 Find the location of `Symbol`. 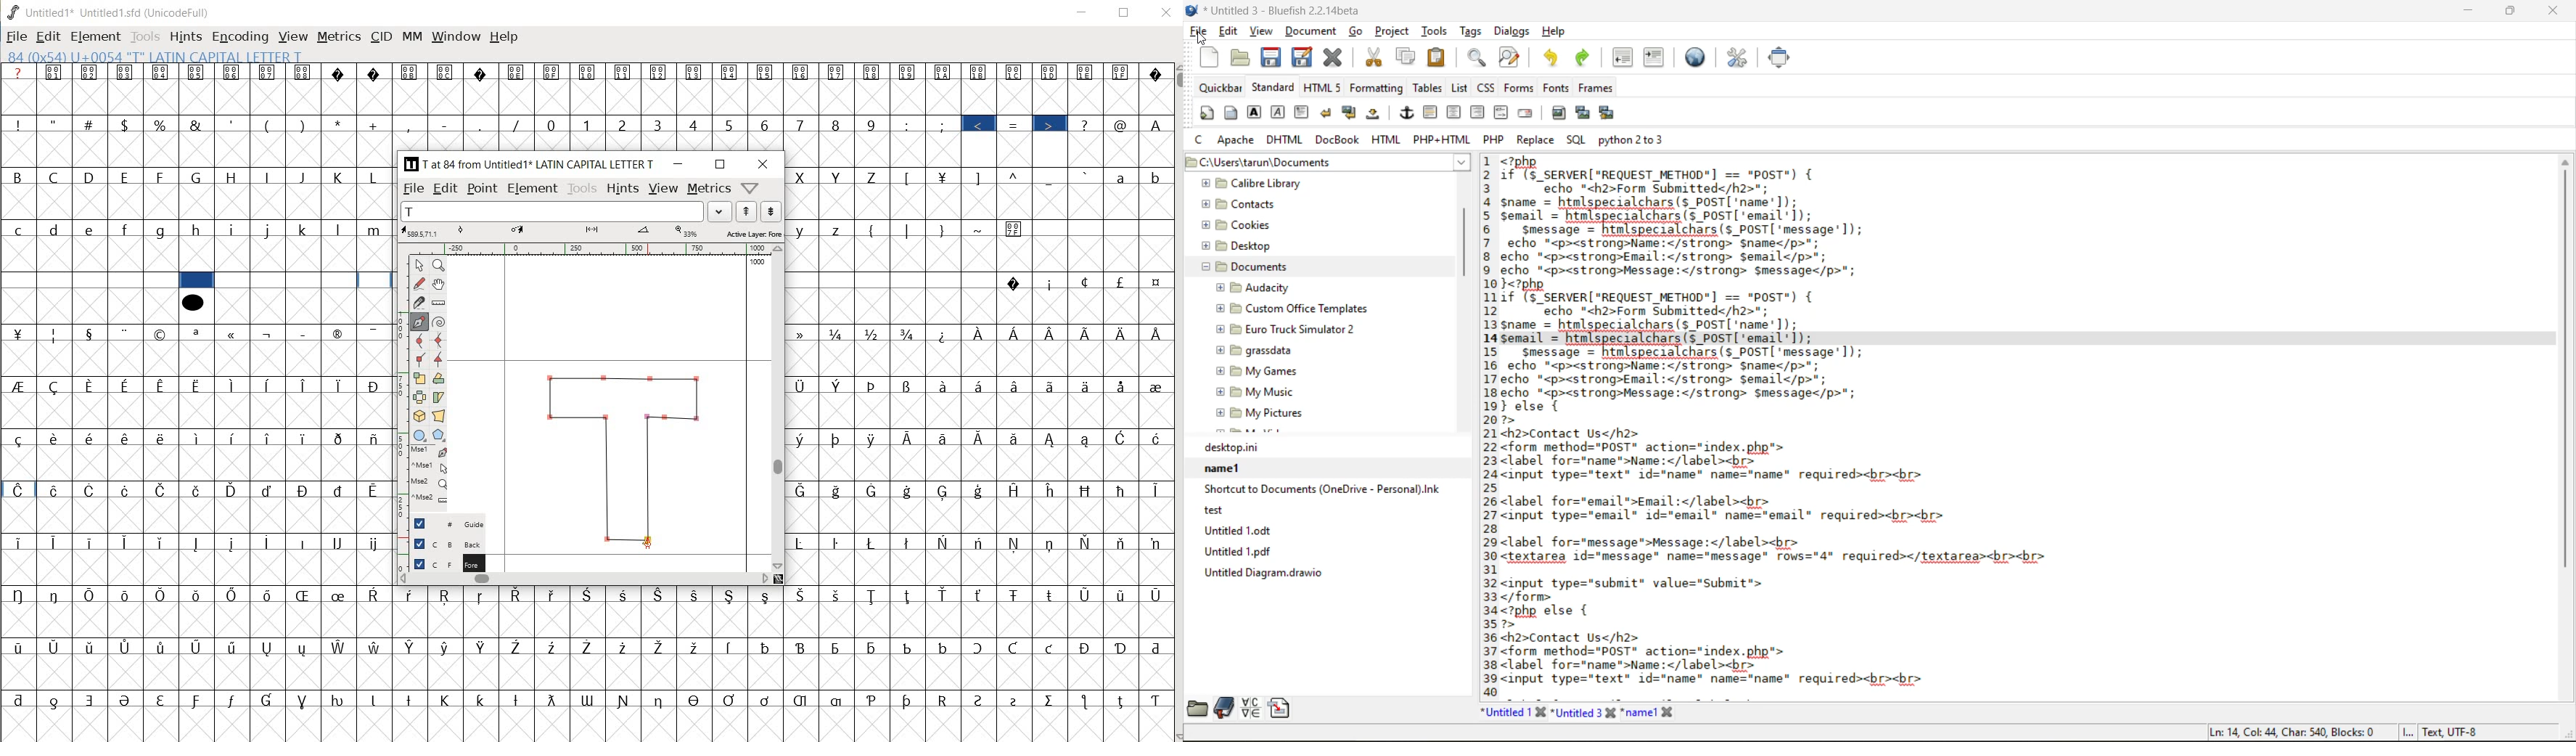

Symbol is located at coordinates (943, 647).